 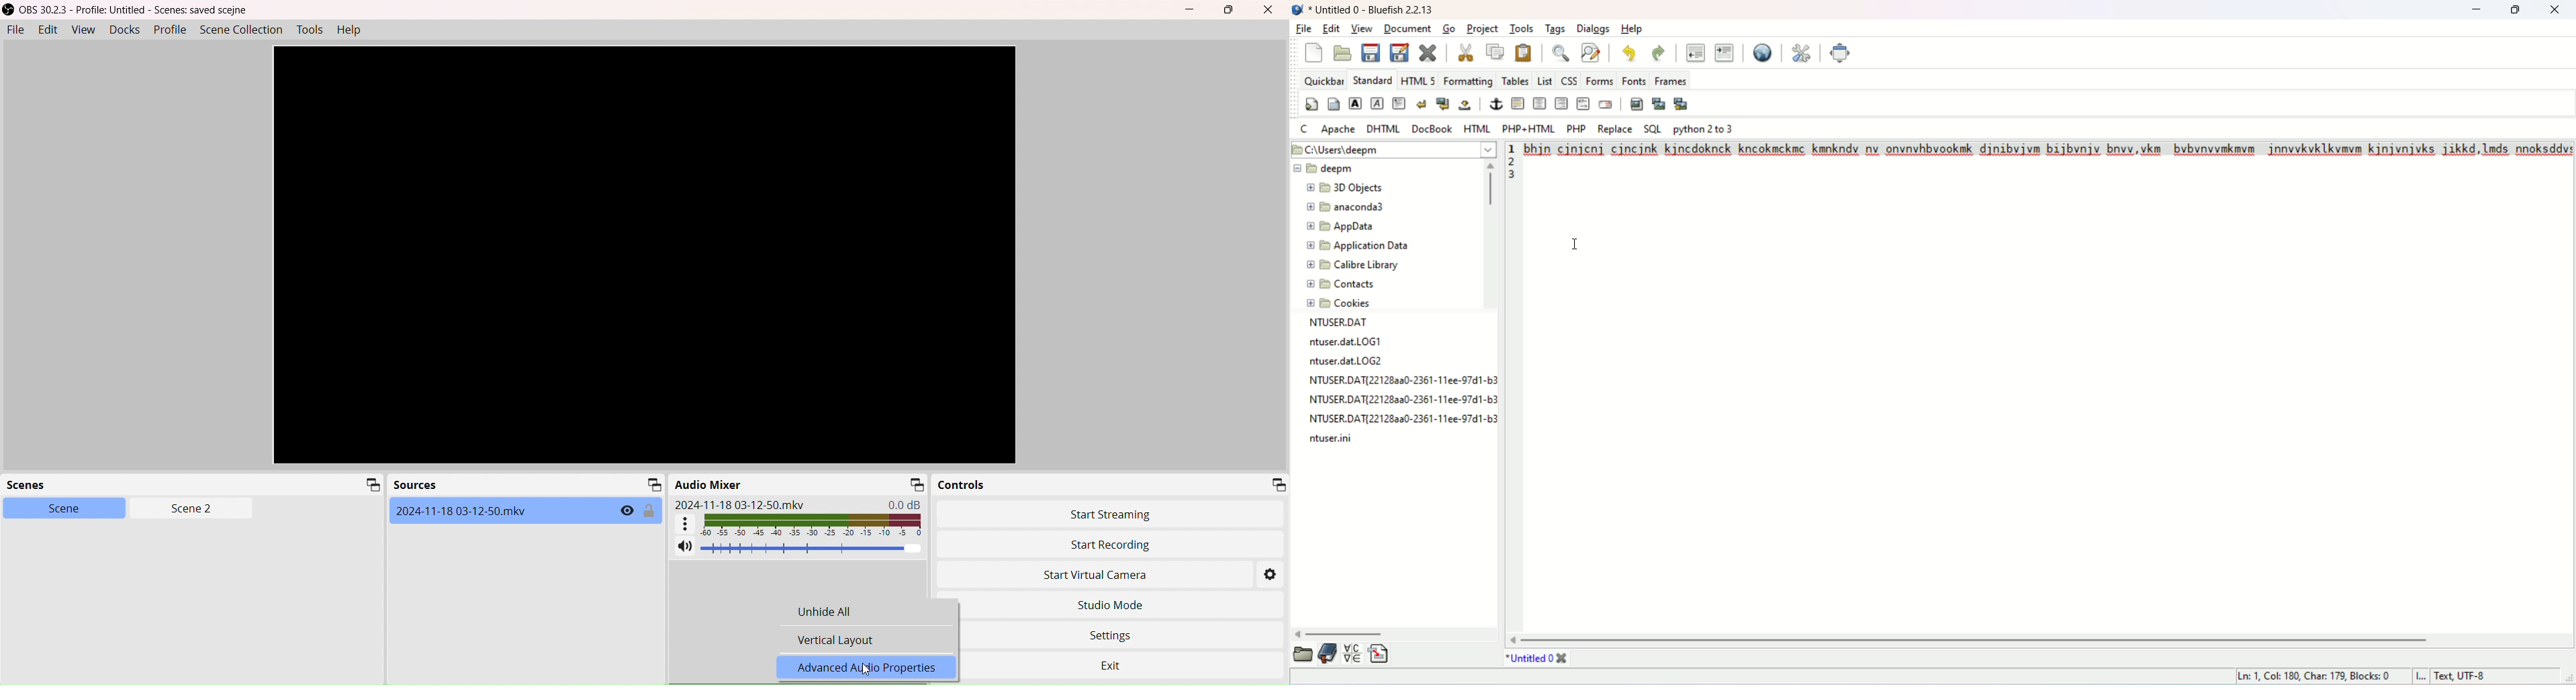 What do you see at coordinates (1526, 53) in the screenshot?
I see `paste` at bounding box center [1526, 53].